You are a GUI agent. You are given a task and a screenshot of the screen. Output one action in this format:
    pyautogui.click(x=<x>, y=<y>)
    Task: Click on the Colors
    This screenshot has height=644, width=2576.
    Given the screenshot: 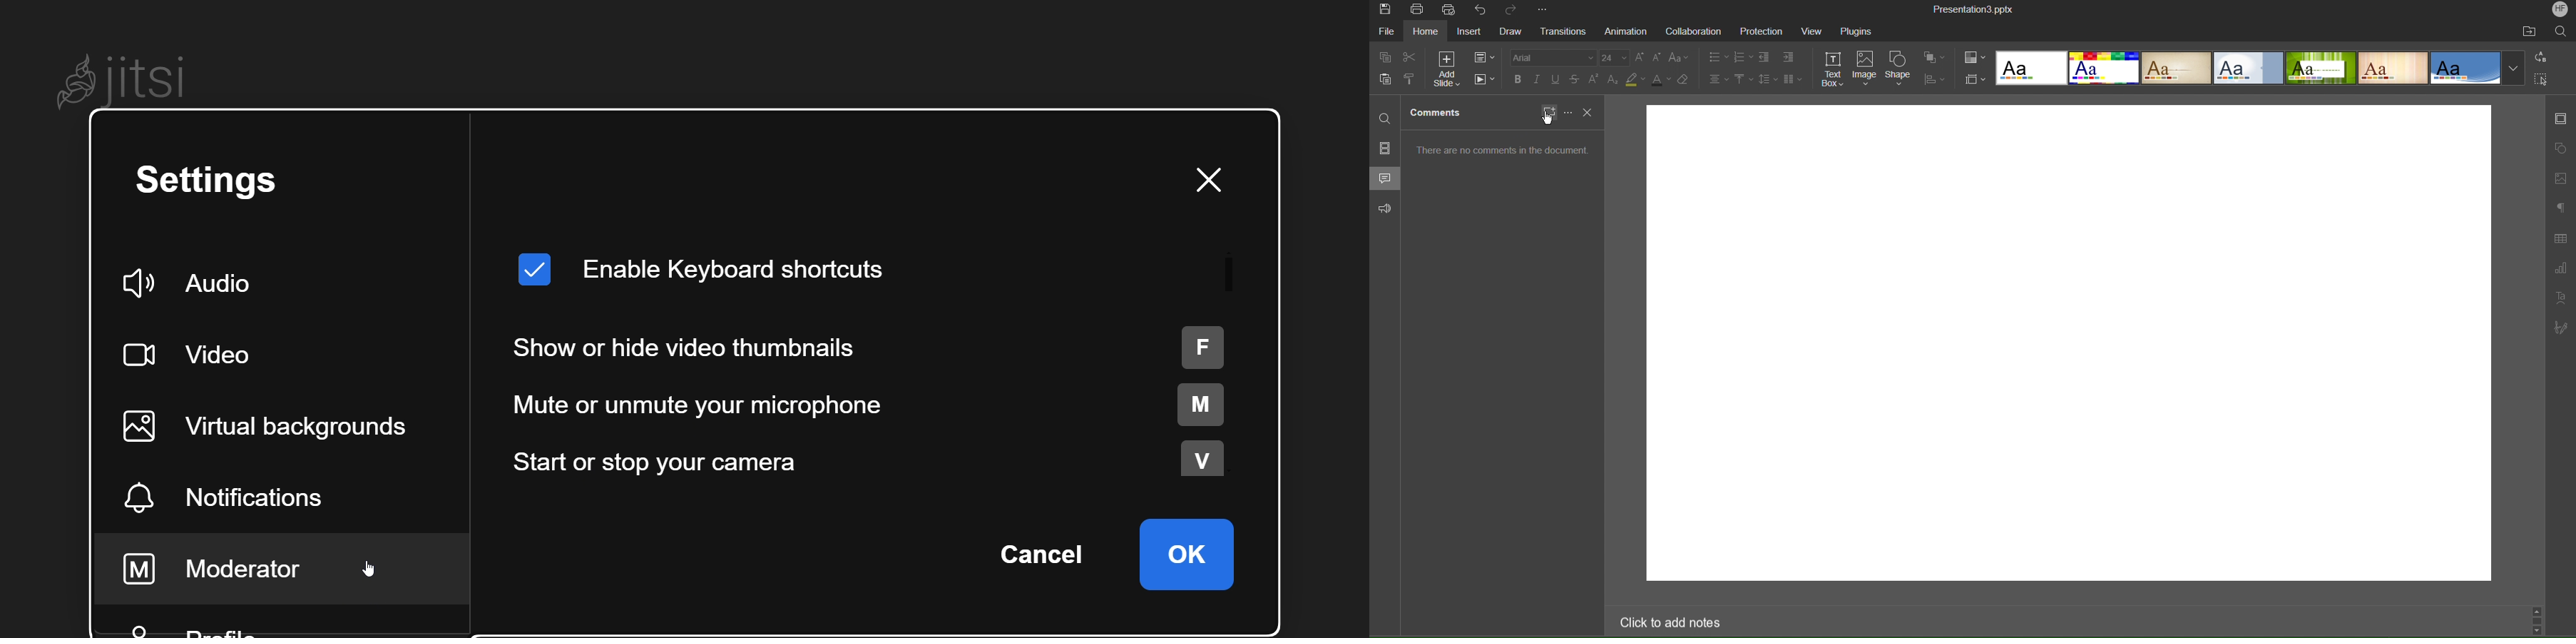 What is the action you would take?
    pyautogui.click(x=1975, y=57)
    